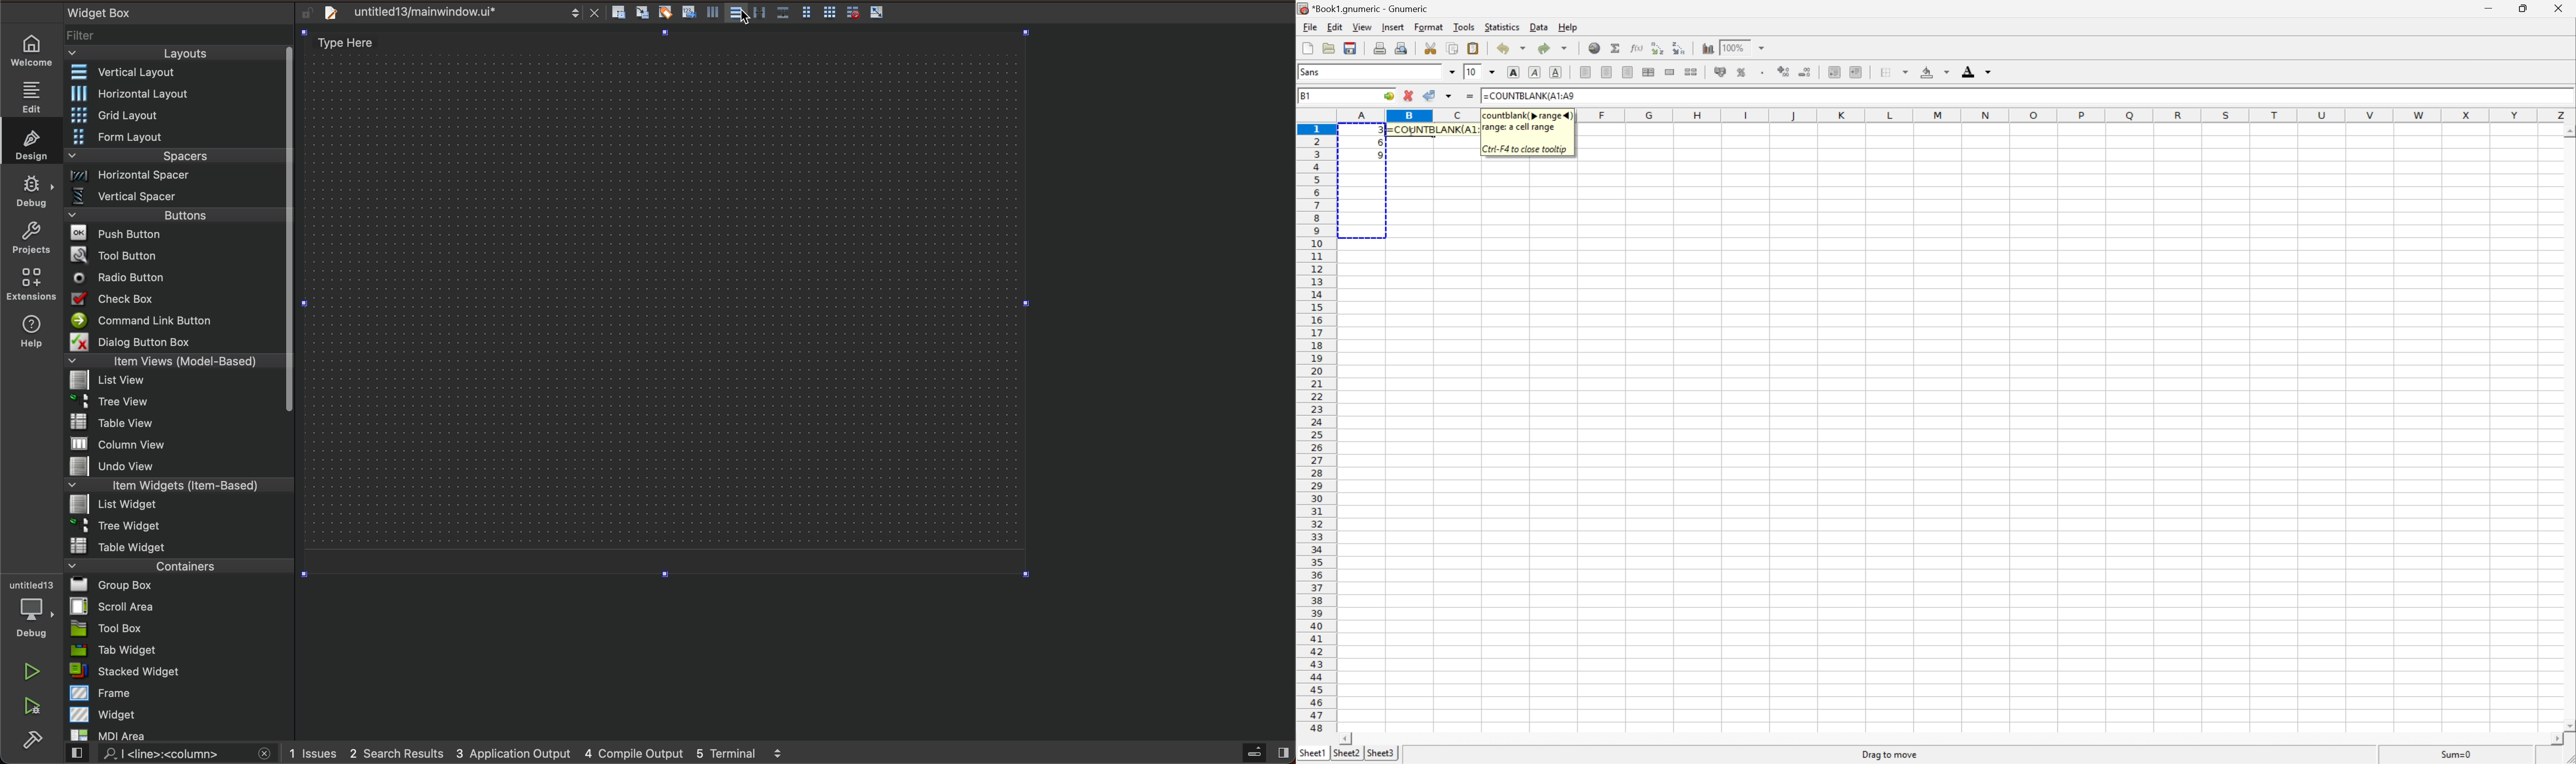  What do you see at coordinates (176, 196) in the screenshot?
I see `vertical spacer` at bounding box center [176, 196].